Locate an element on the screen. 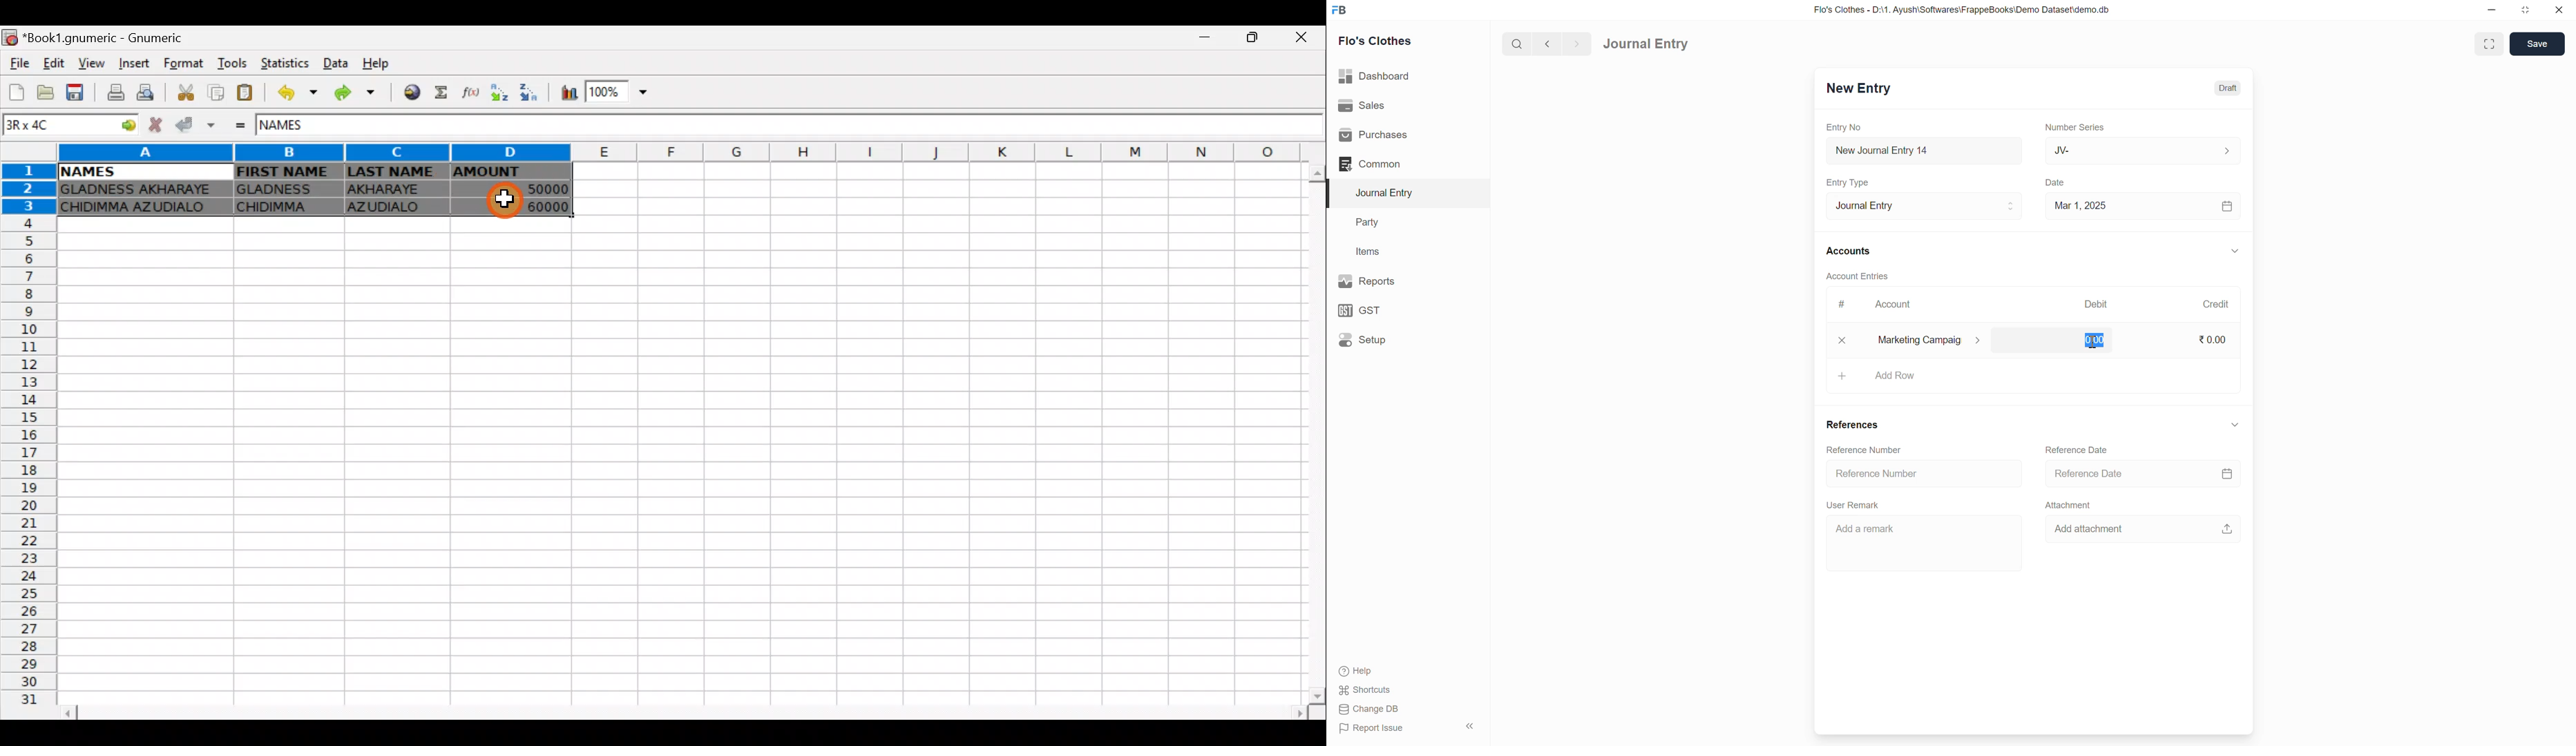  forward is located at coordinates (1574, 44).